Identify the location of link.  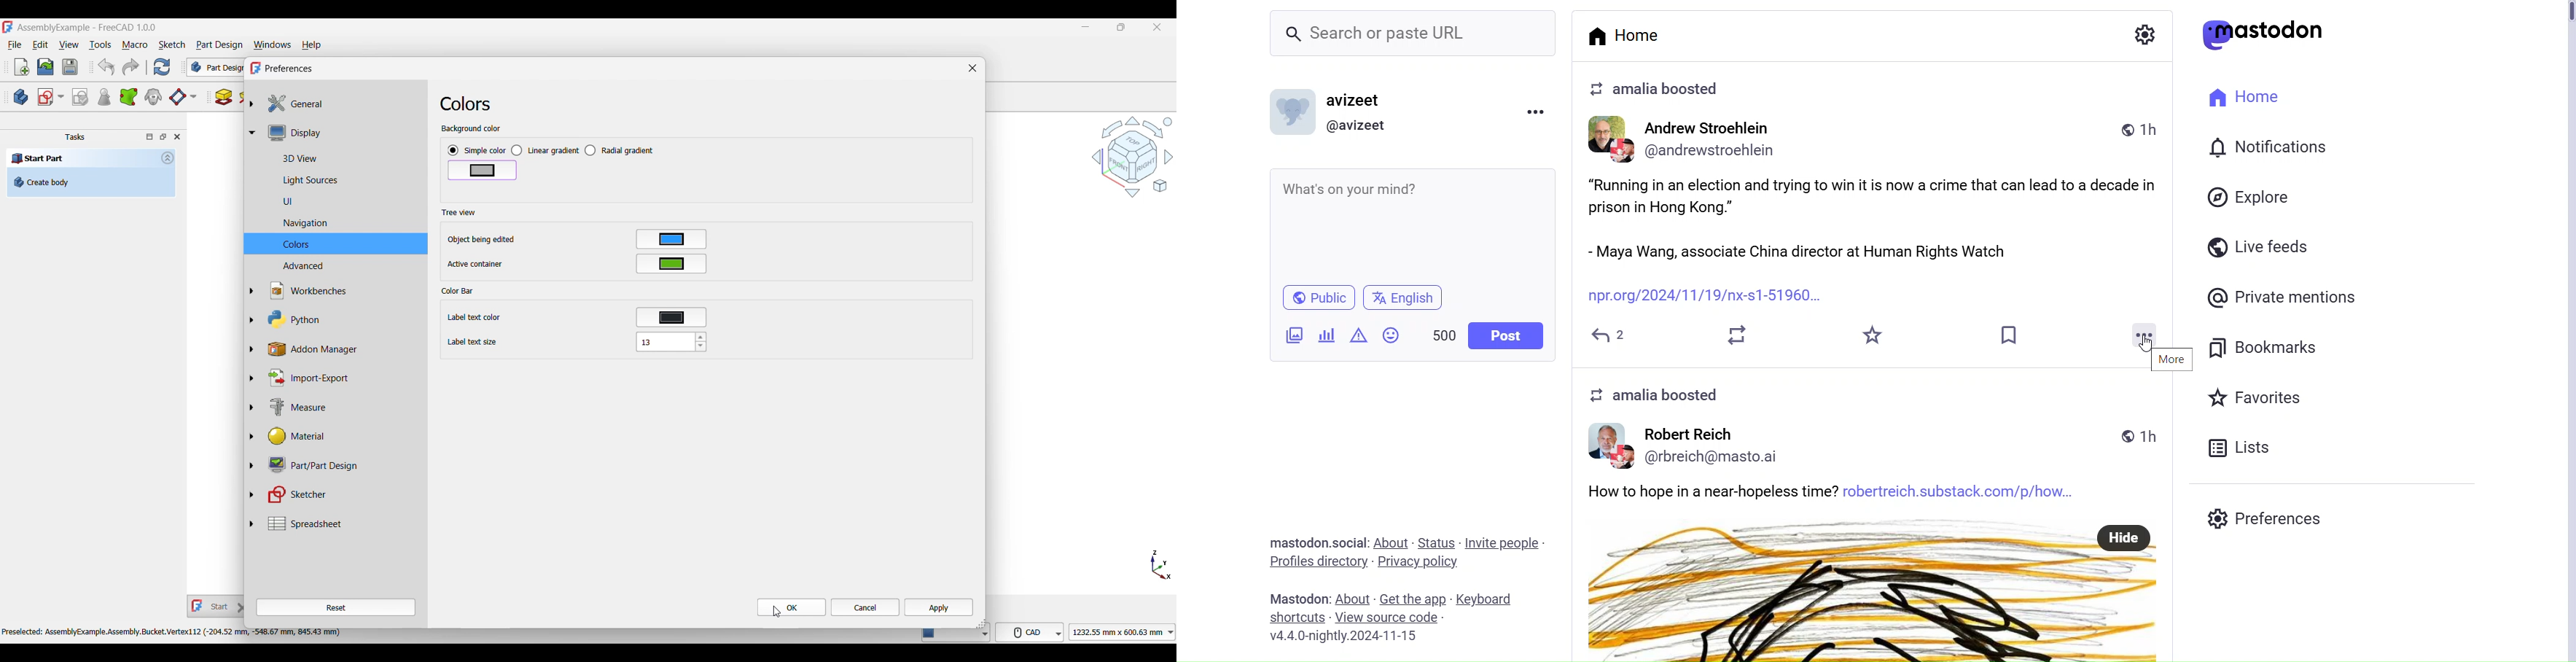
(1965, 491).